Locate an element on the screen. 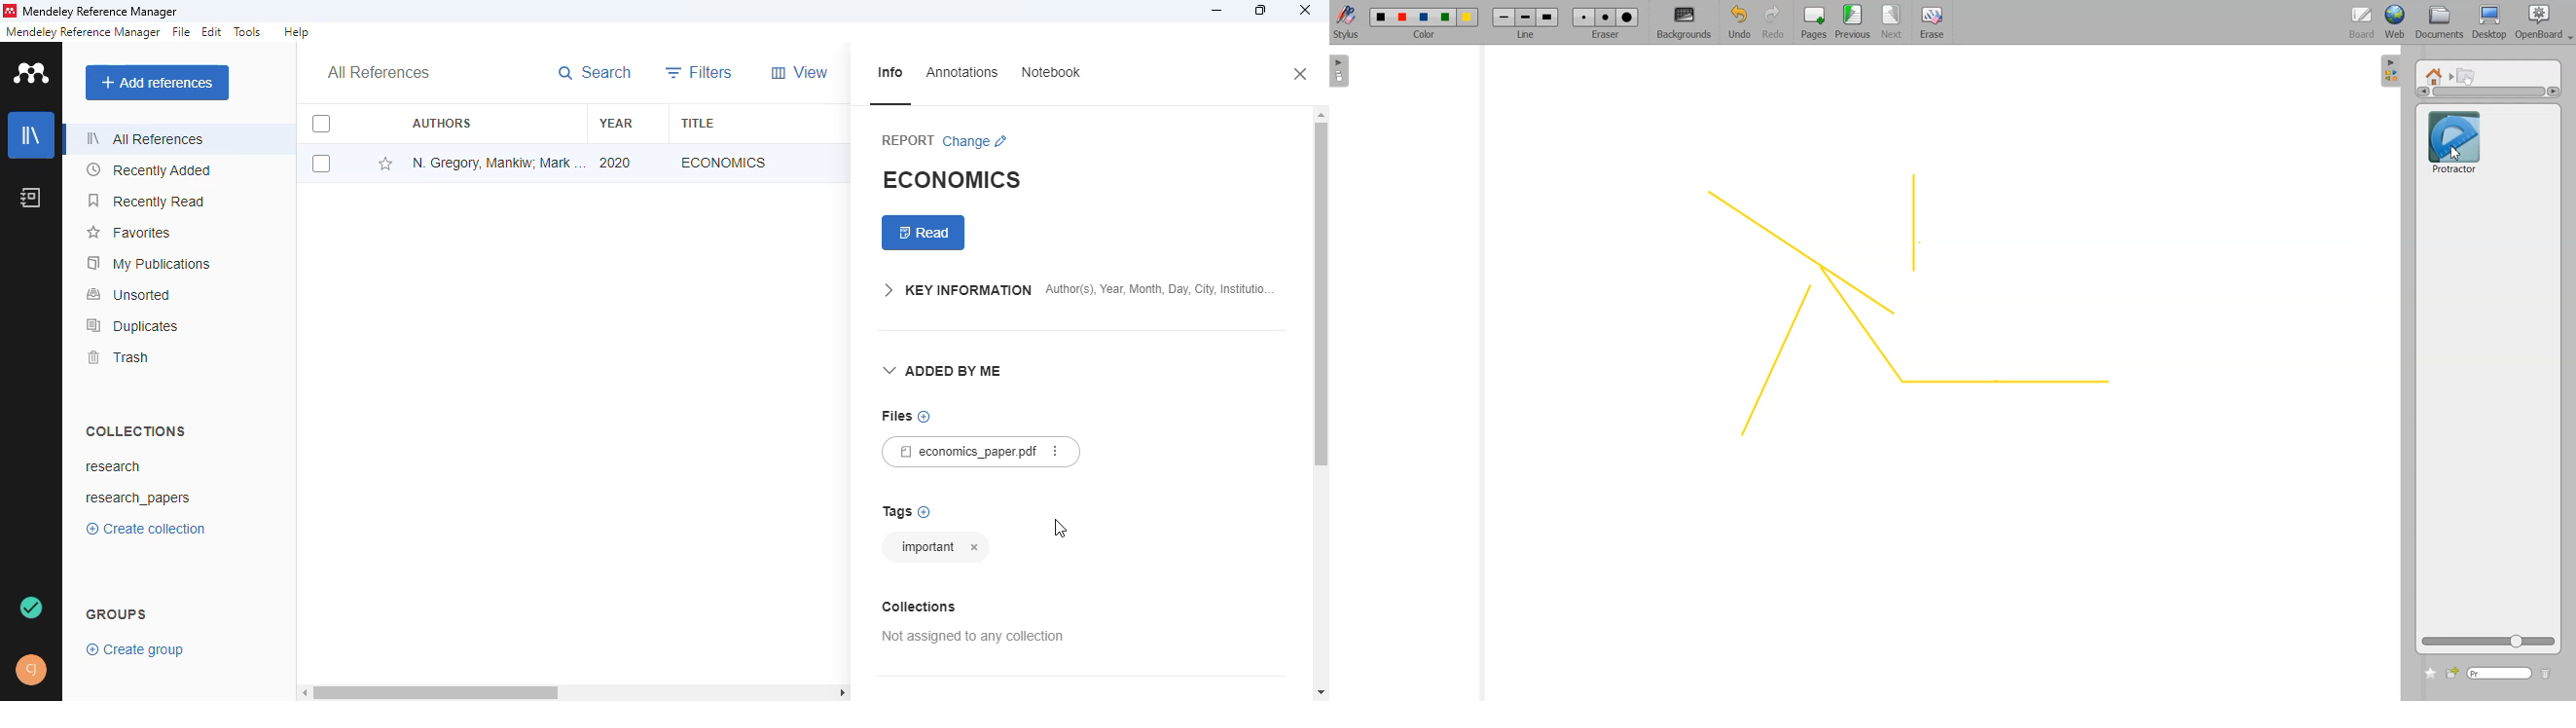 The height and width of the screenshot is (728, 2576). Background is located at coordinates (1684, 23).